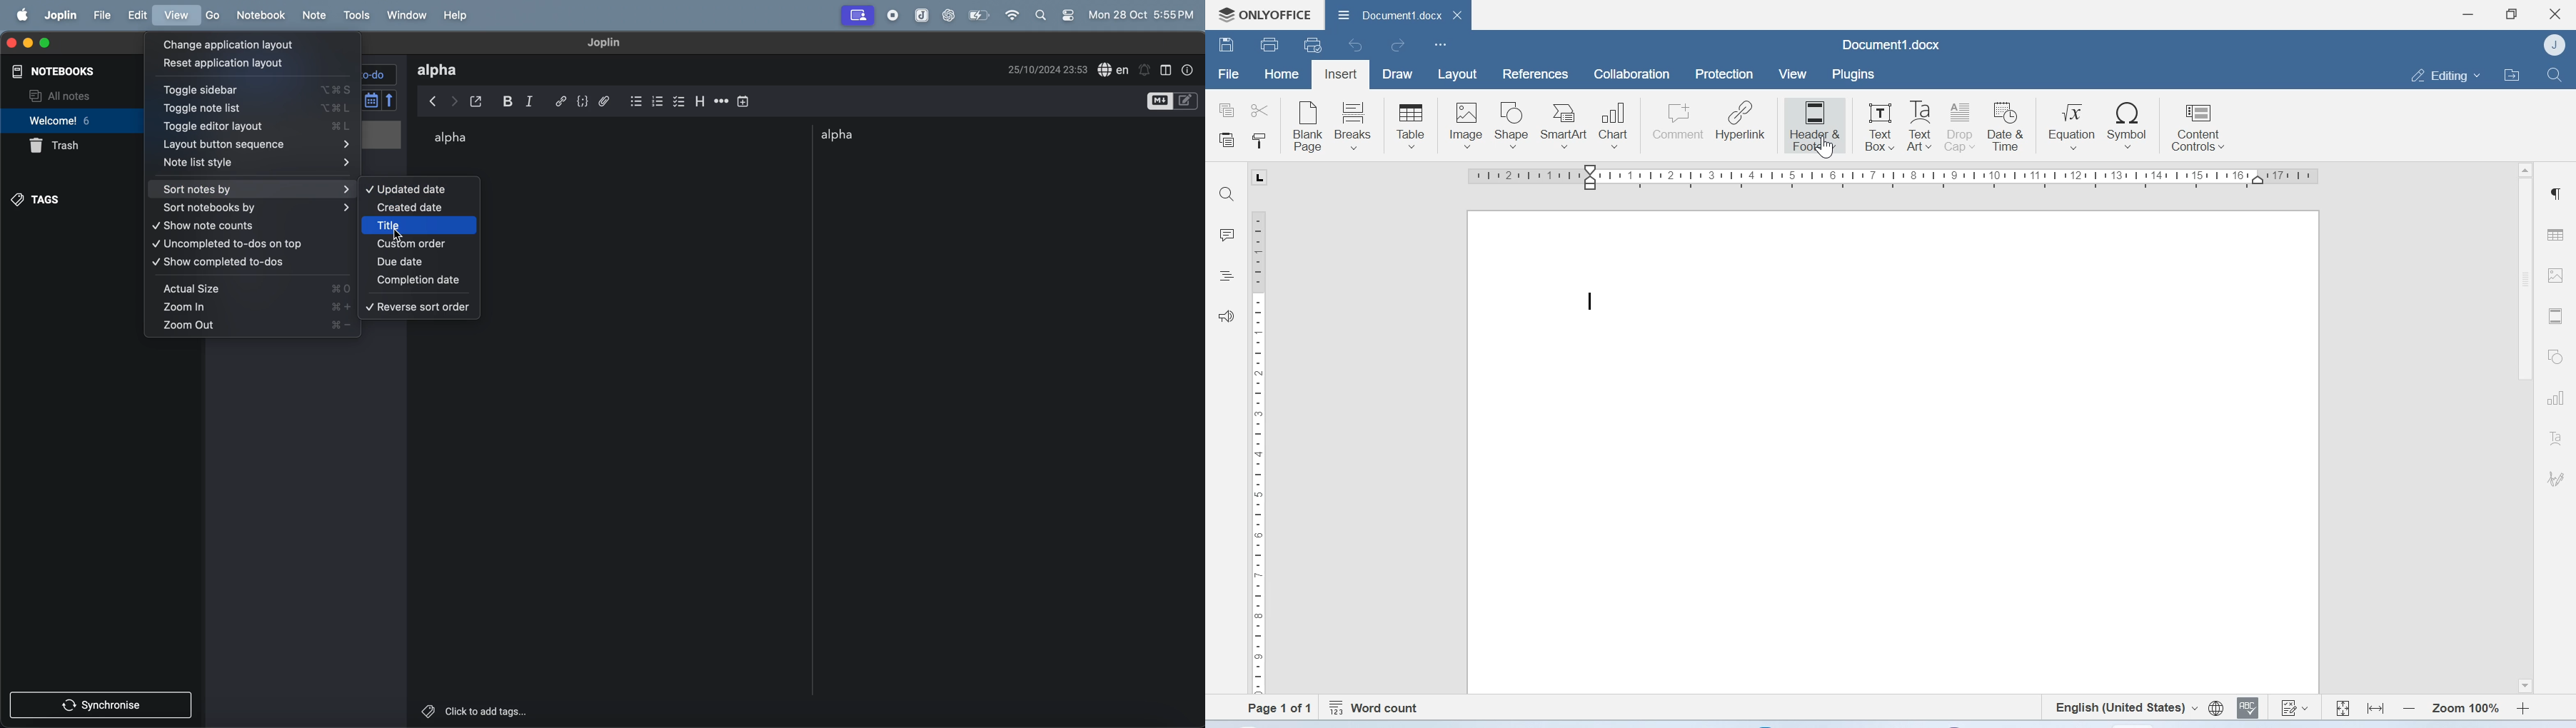  Describe the element at coordinates (1114, 69) in the screenshot. I see `spell check` at that location.